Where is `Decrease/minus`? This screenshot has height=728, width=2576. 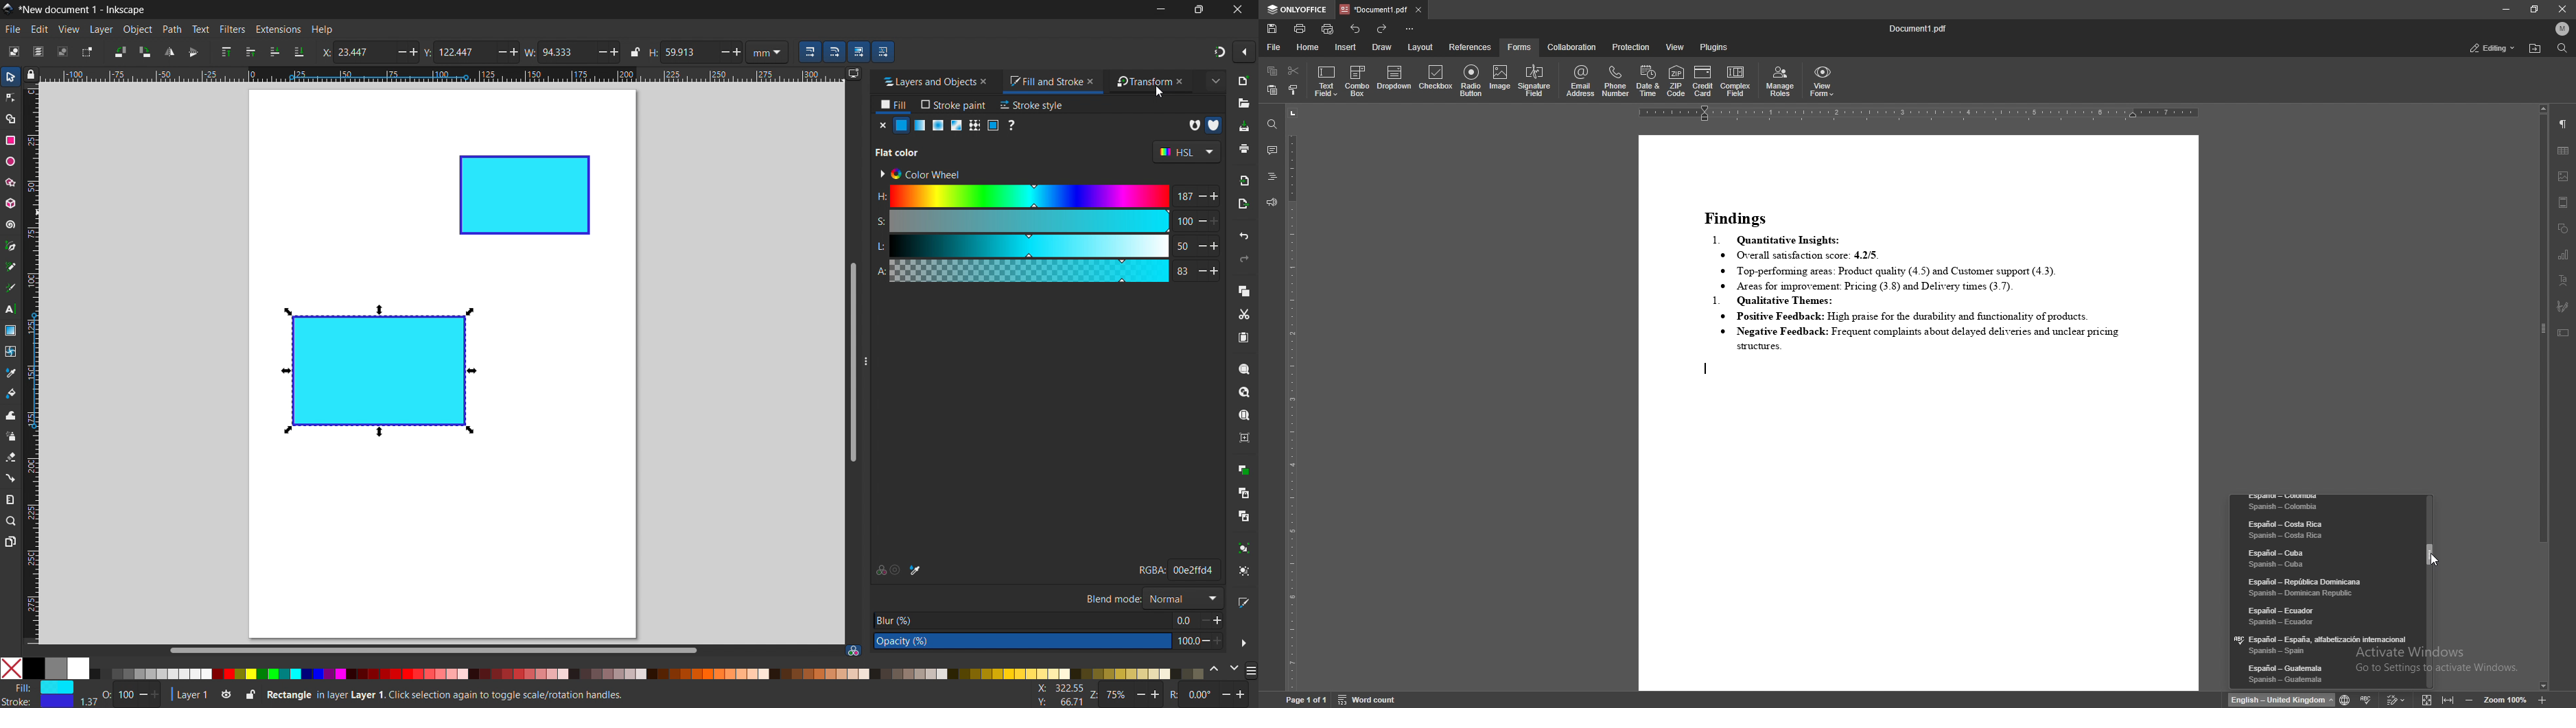 Decrease/minus is located at coordinates (597, 51).